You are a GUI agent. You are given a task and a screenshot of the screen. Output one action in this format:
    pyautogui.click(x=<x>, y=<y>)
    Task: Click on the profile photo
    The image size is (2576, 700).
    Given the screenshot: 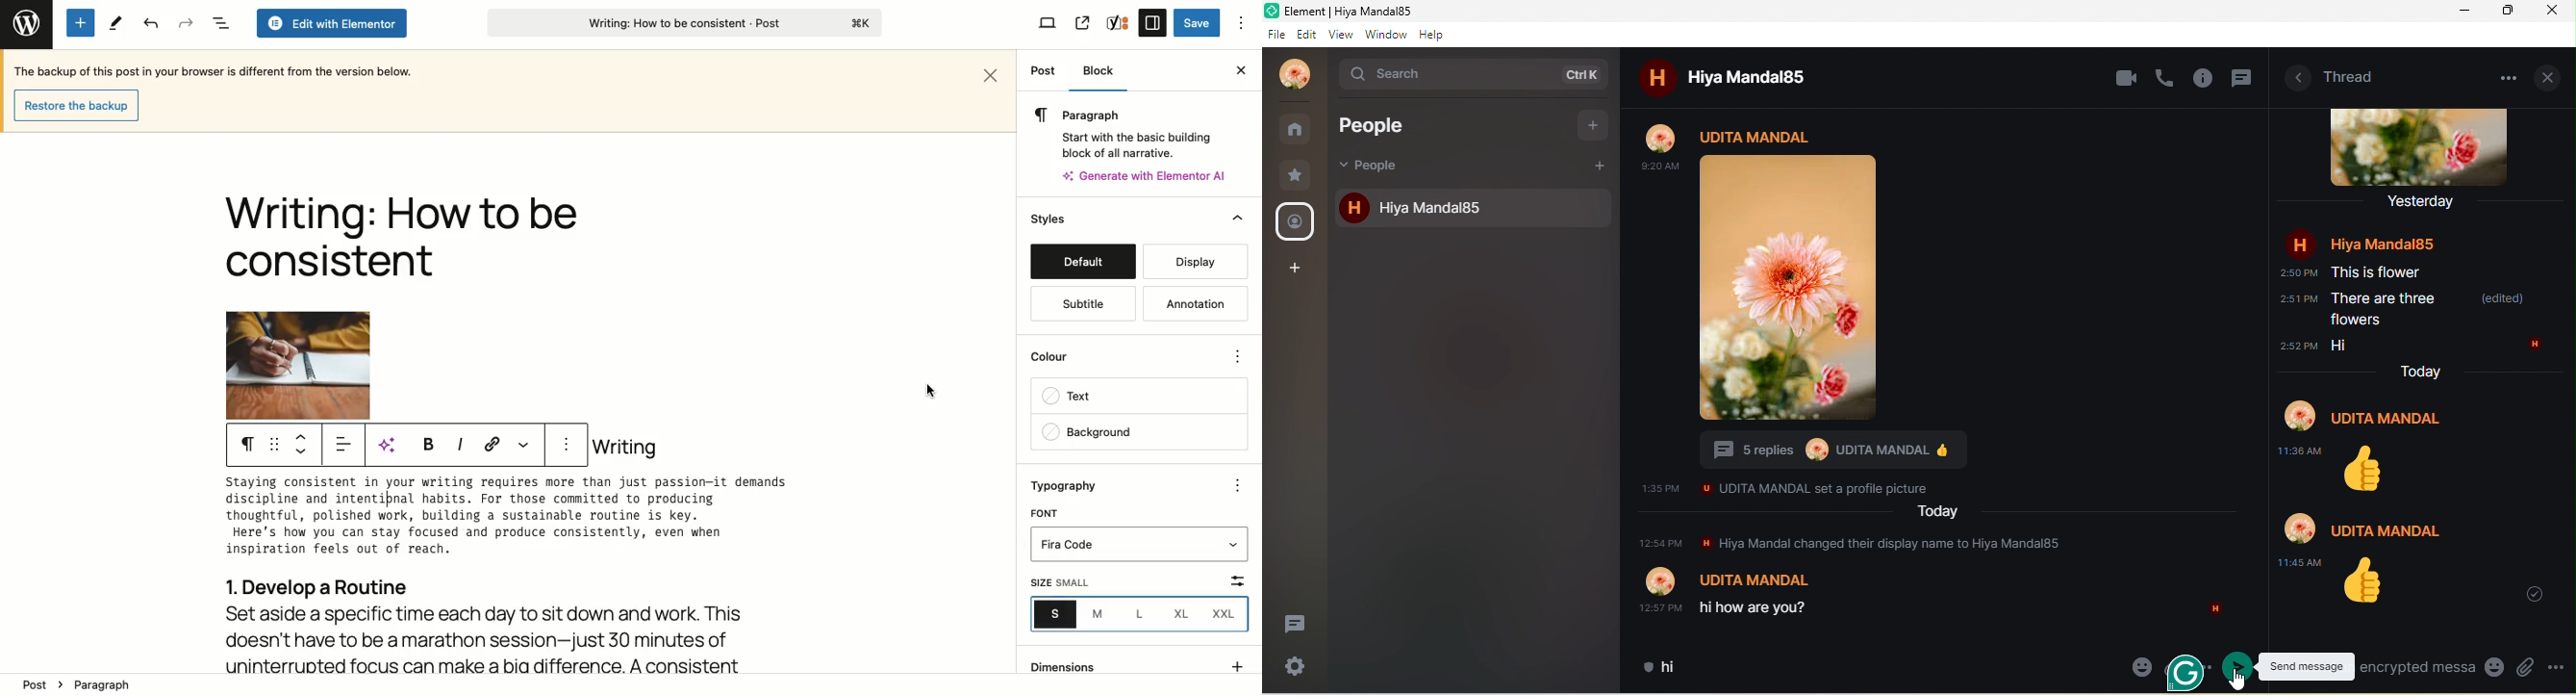 What is the action you would take?
    pyautogui.click(x=1791, y=289)
    